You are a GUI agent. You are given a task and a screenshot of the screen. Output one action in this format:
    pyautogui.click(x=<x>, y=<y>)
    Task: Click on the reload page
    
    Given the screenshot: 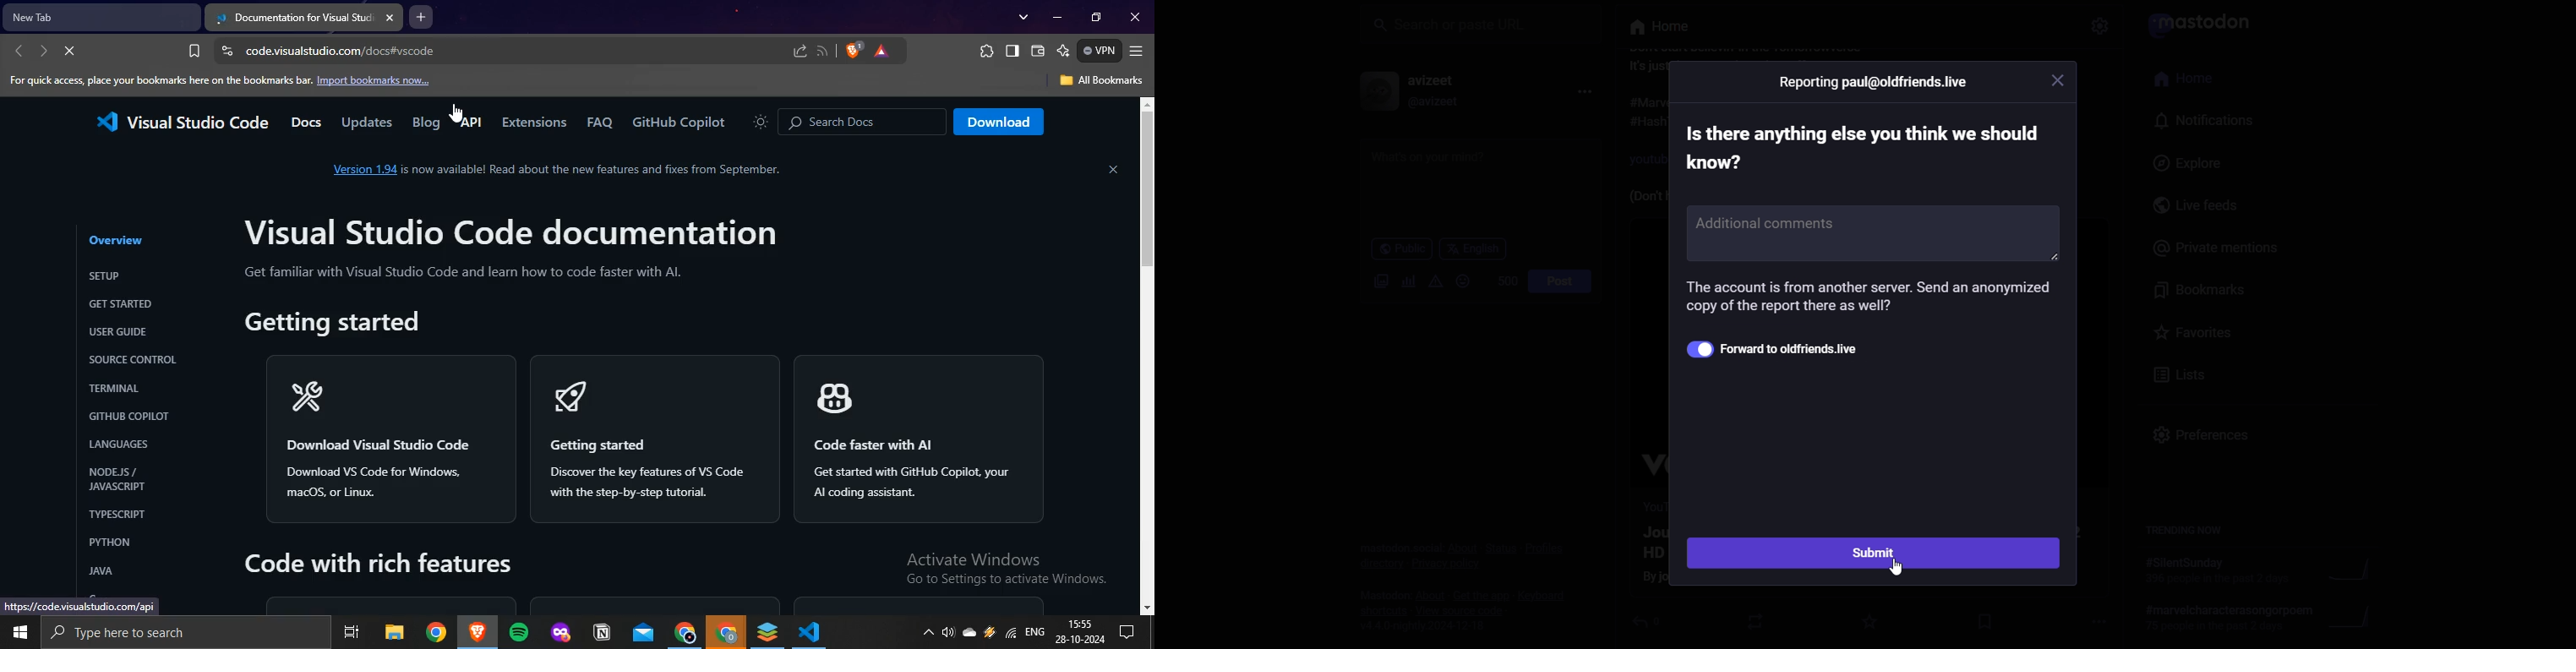 What is the action you would take?
    pyautogui.click(x=70, y=49)
    